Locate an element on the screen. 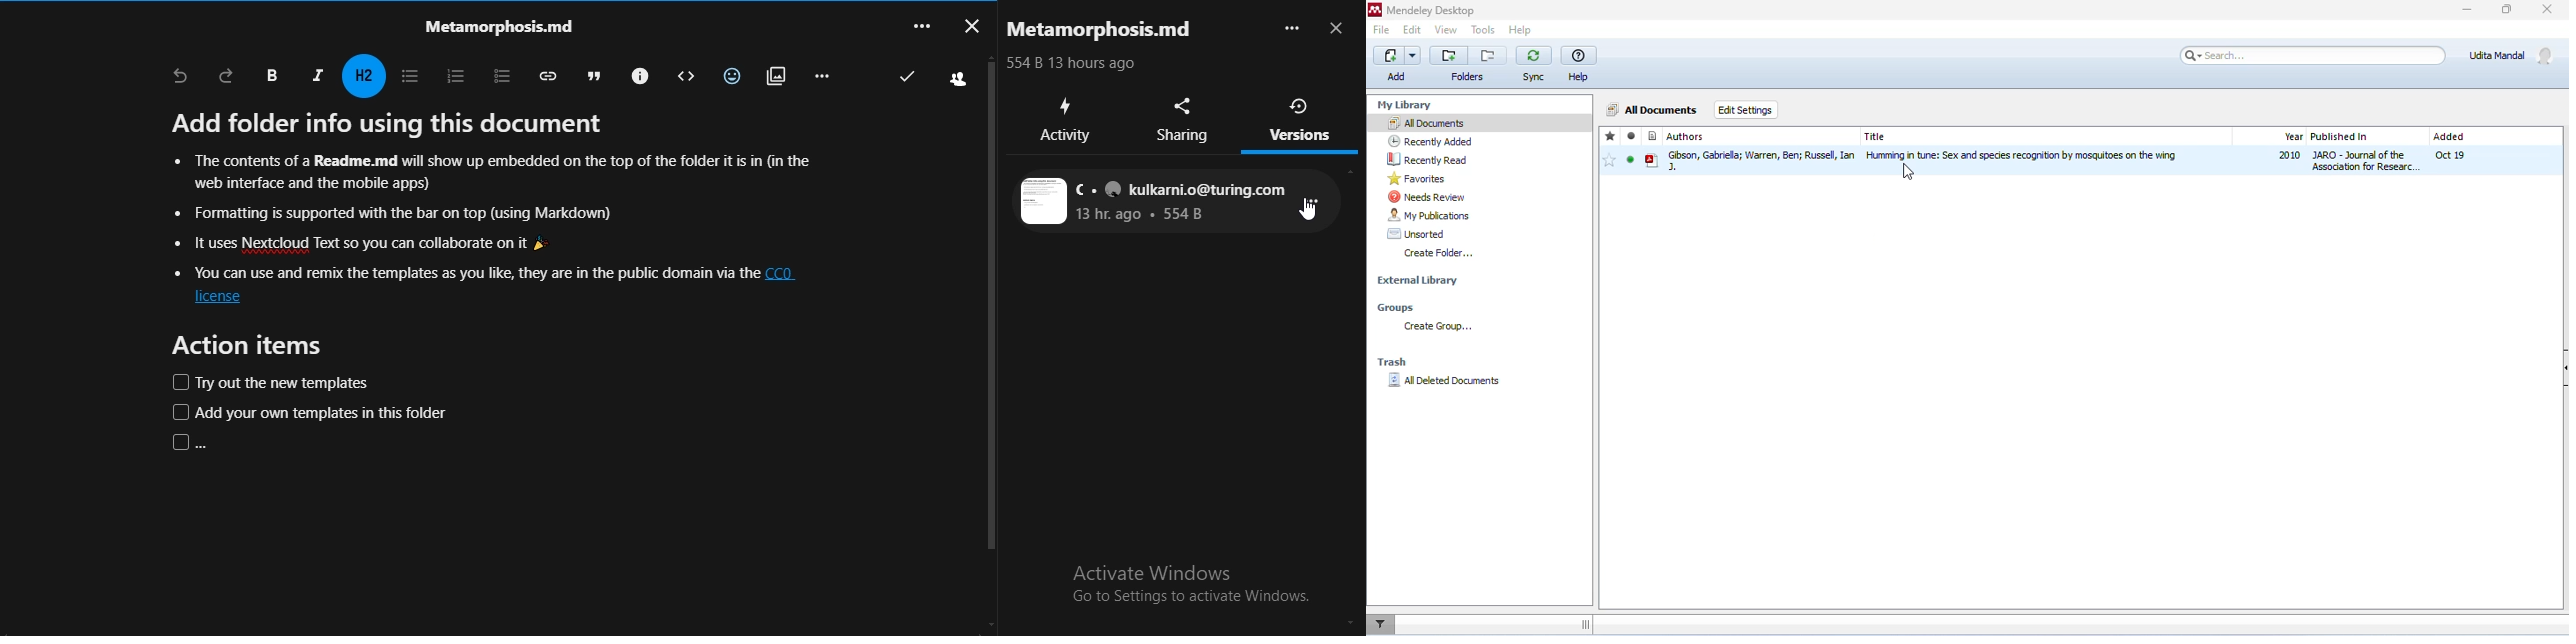 This screenshot has height=644, width=2576. remaining actions is located at coordinates (821, 75).